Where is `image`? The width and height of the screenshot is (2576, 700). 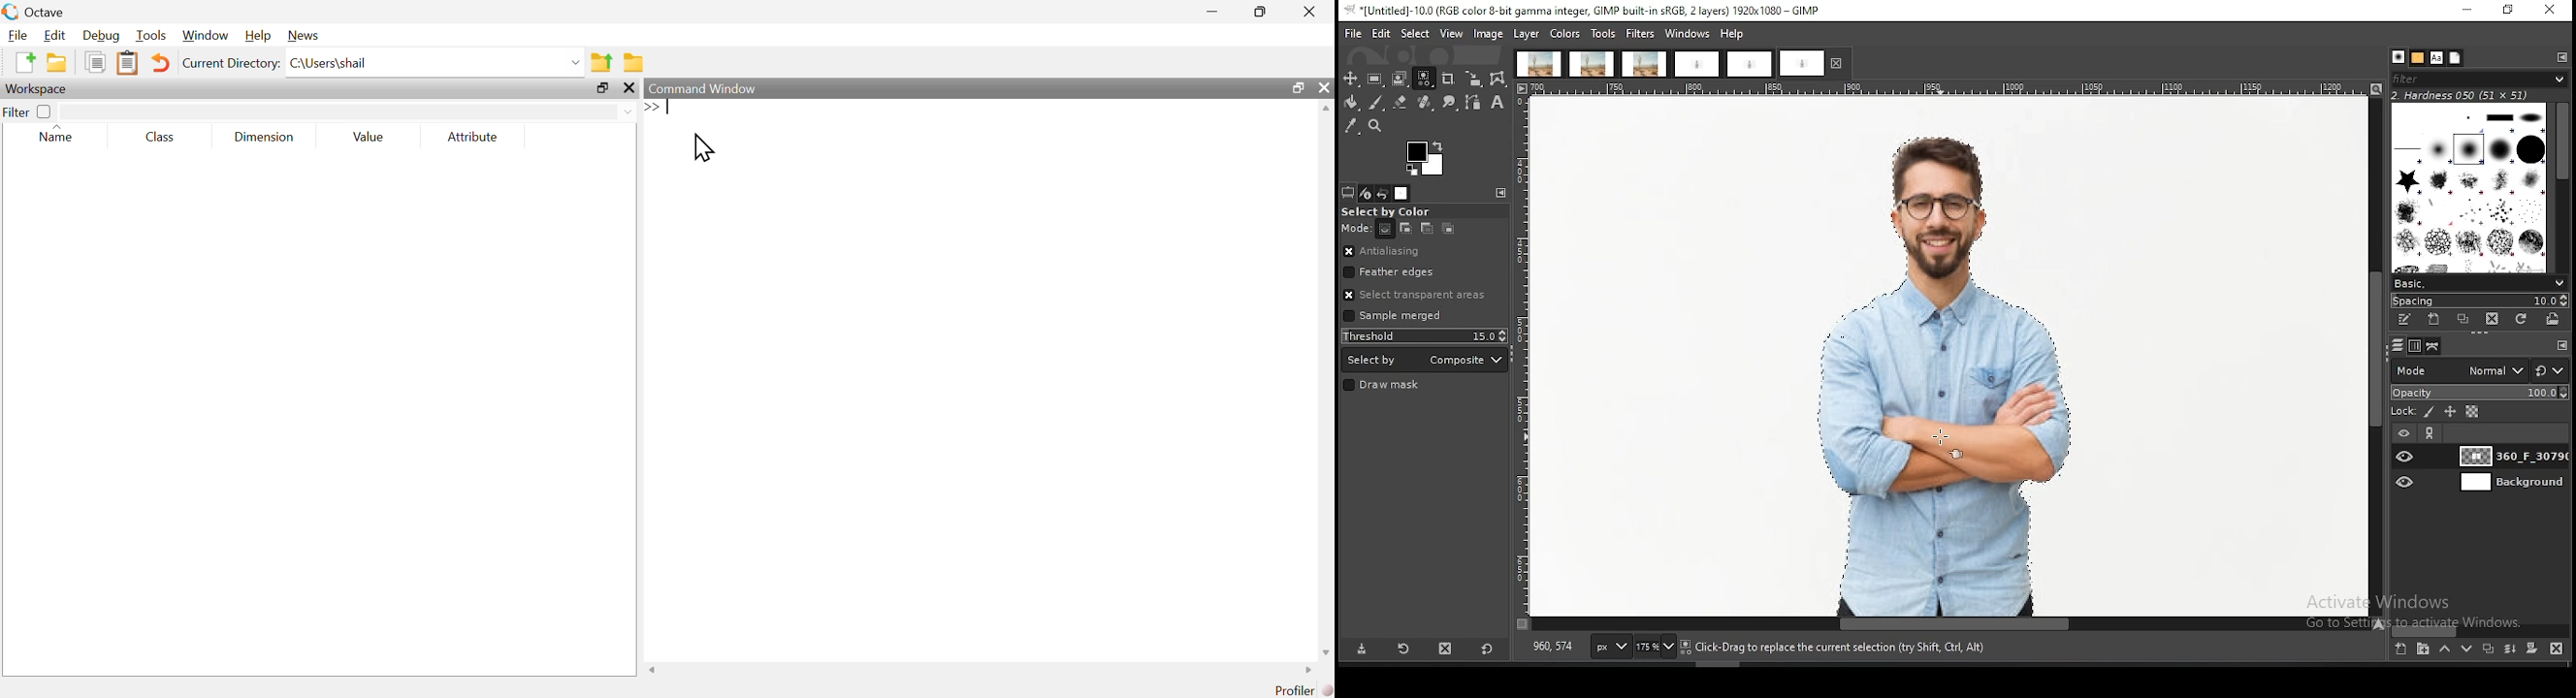 image is located at coordinates (1488, 35).